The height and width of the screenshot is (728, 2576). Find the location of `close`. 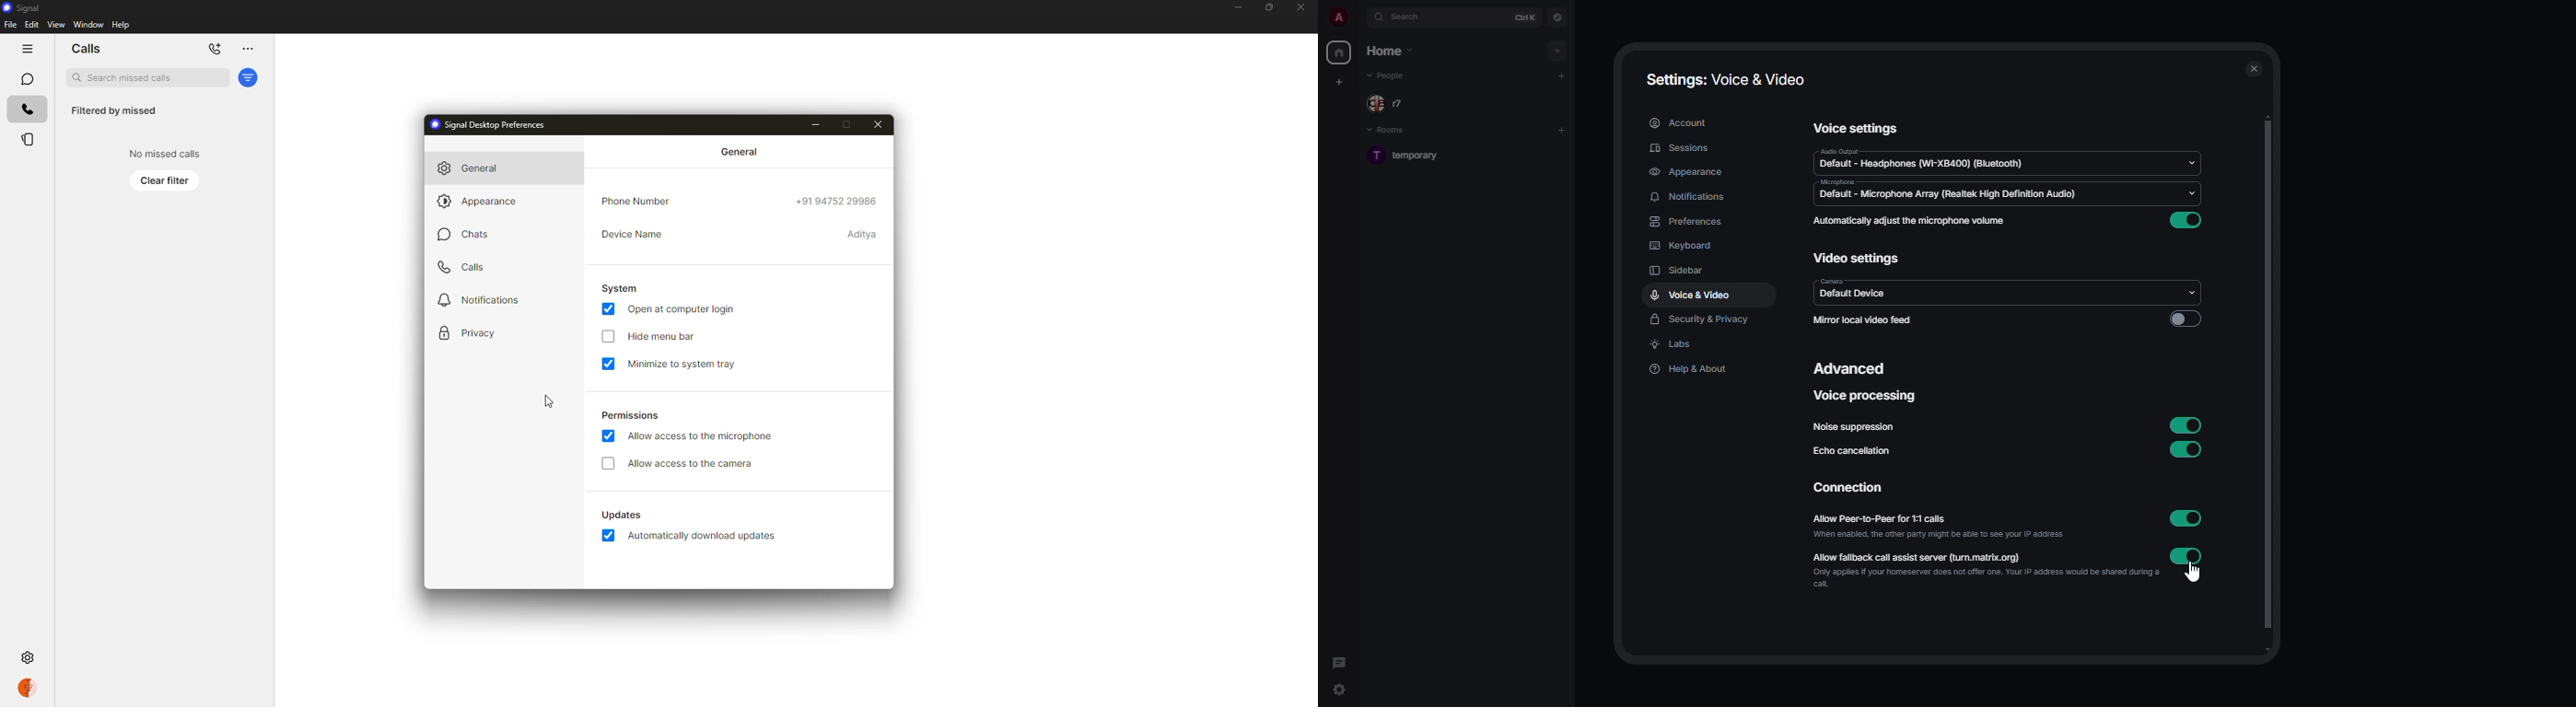

close is located at coordinates (1304, 8).